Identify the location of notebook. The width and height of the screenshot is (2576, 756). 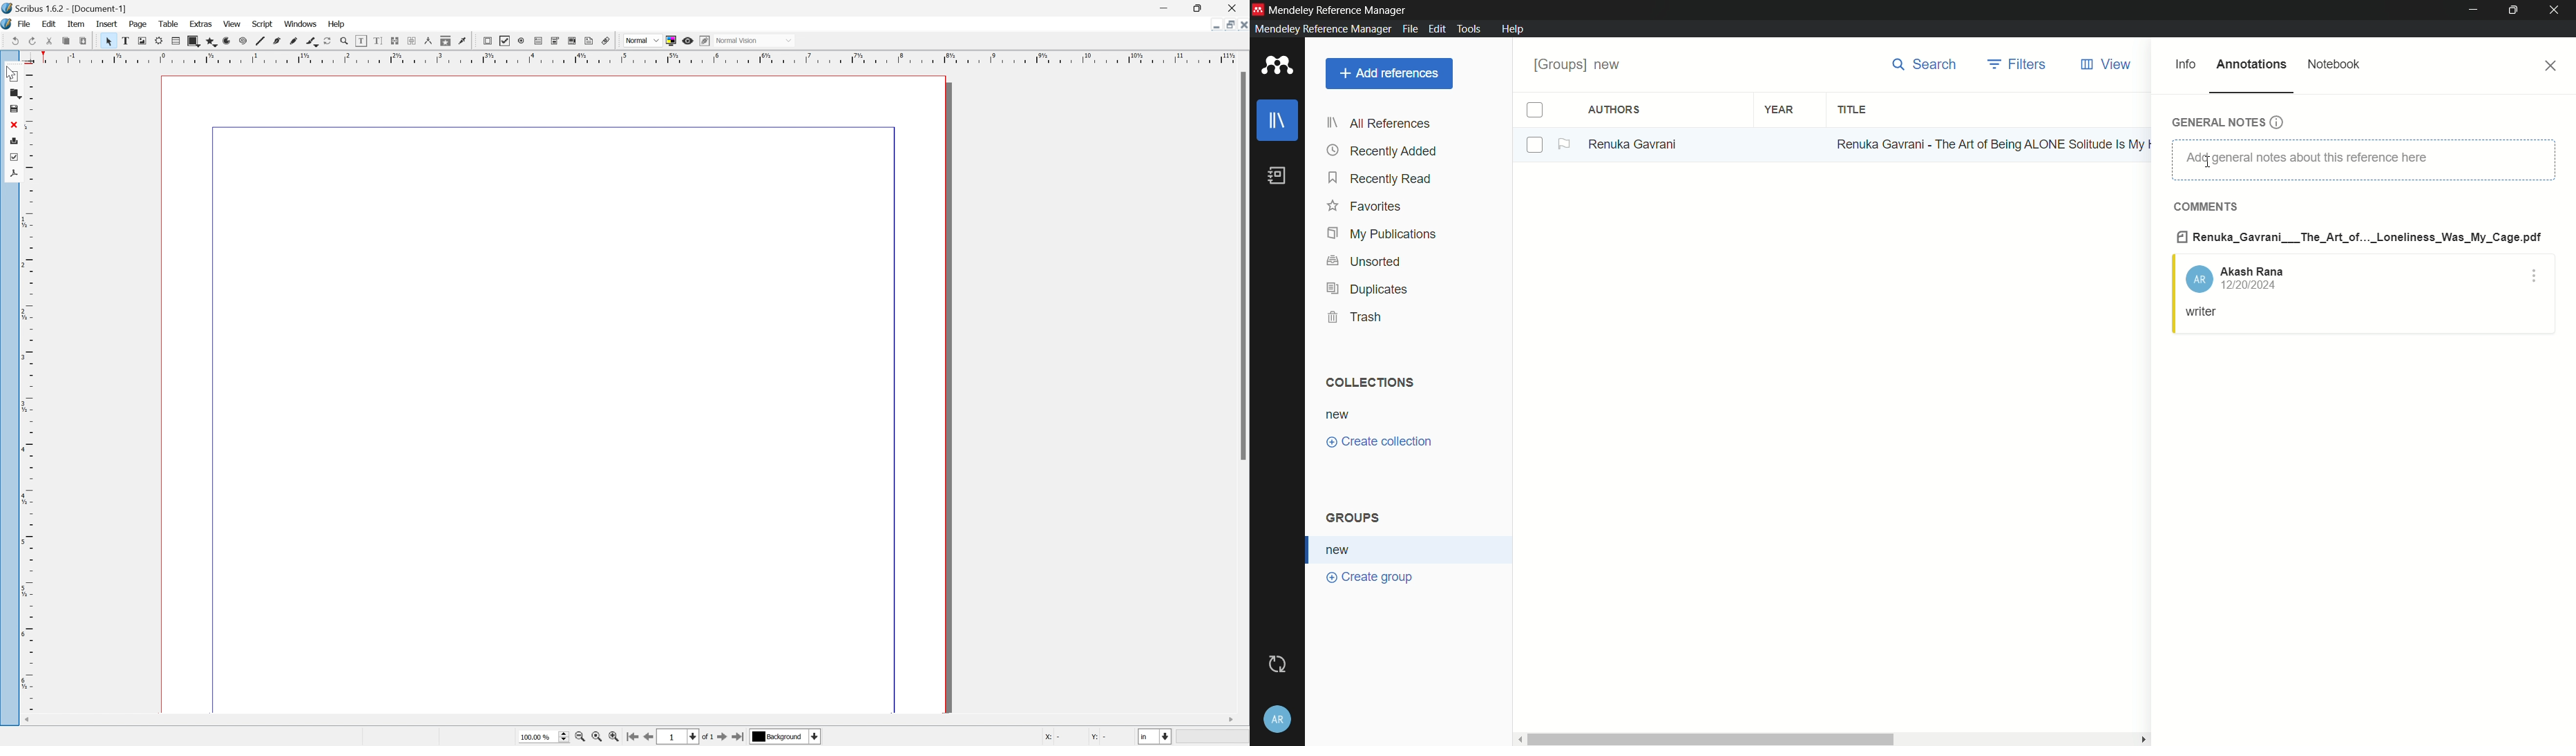
(2335, 64).